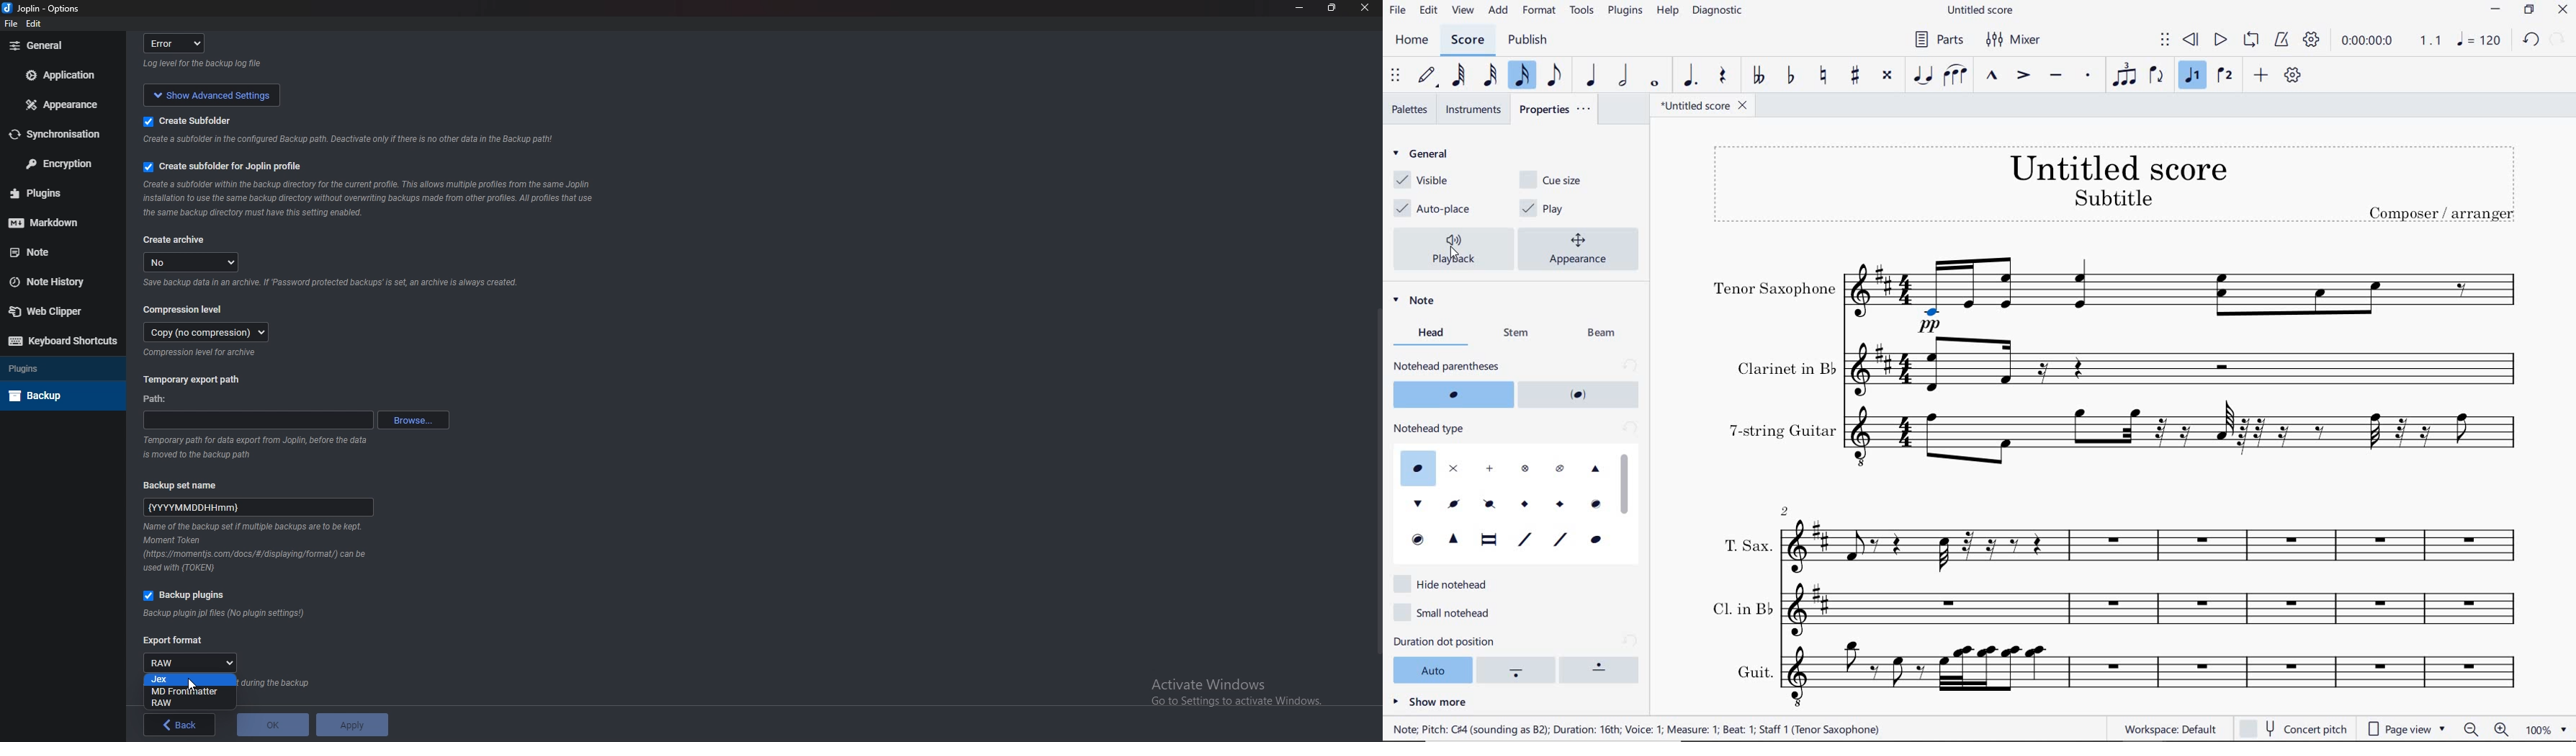 Image resolution: width=2576 pixels, height=756 pixels. I want to click on TIE, so click(1923, 75).